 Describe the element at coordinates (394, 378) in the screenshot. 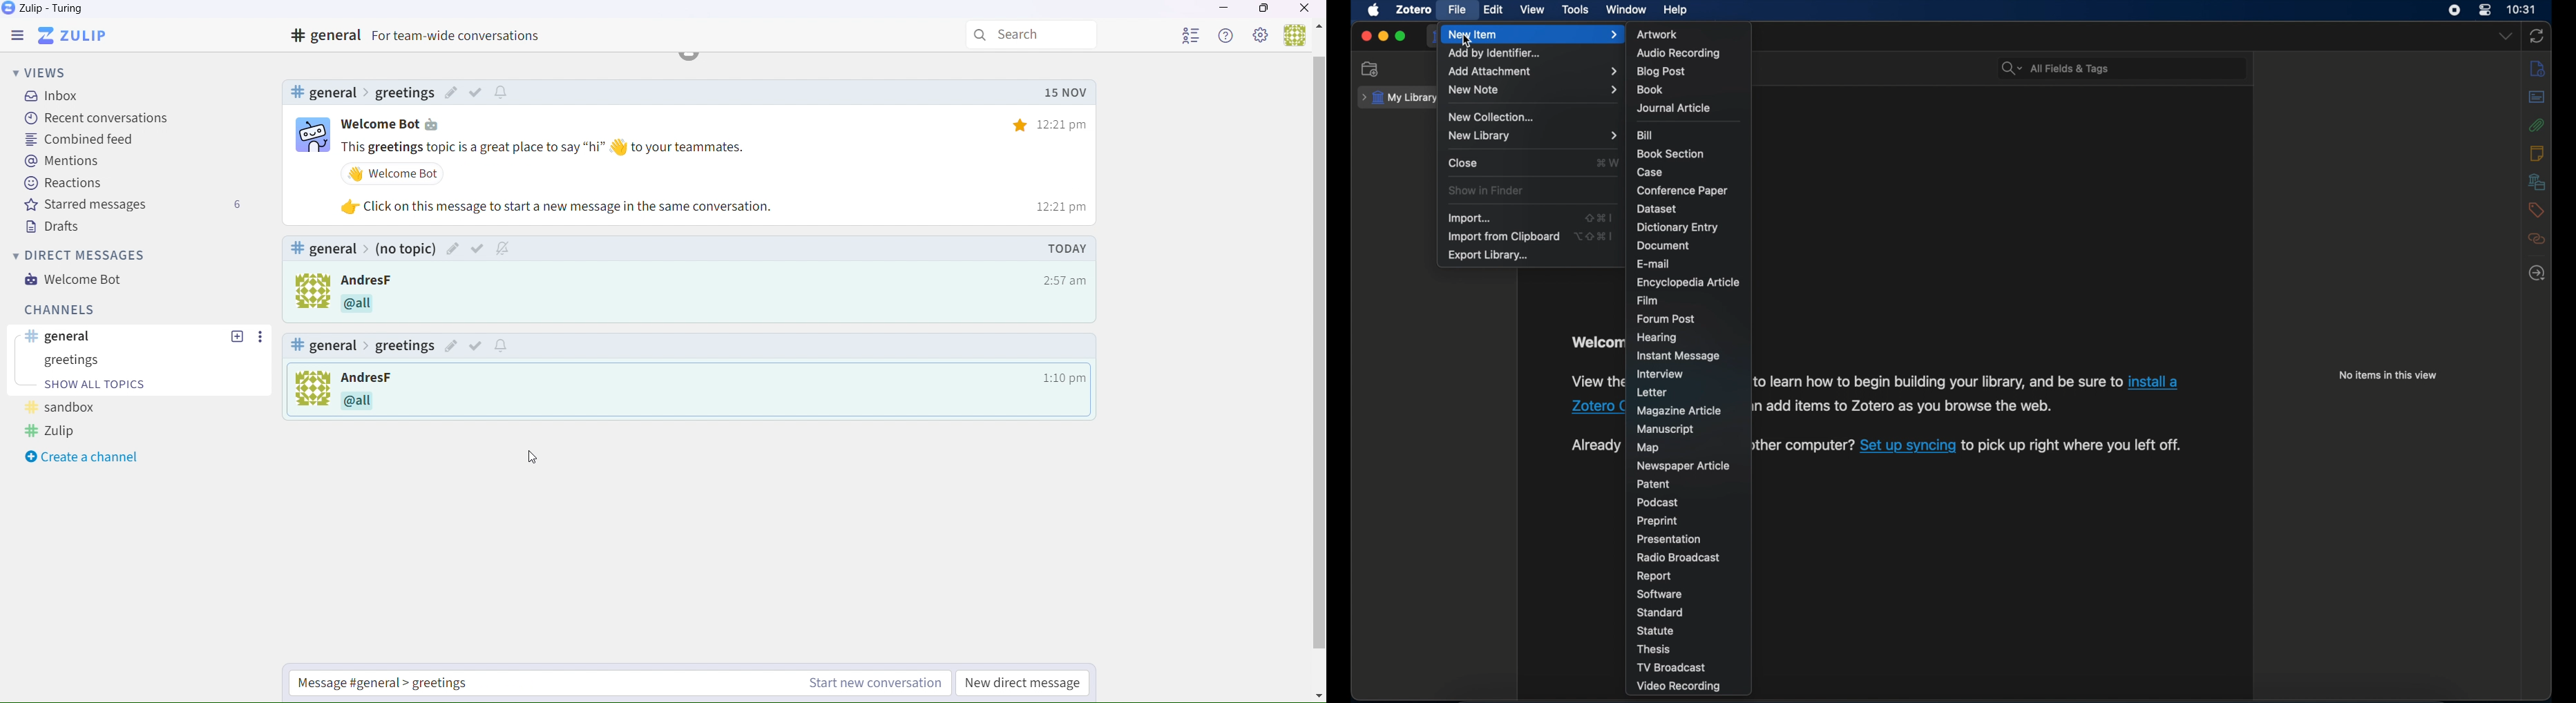

I see `` at that location.